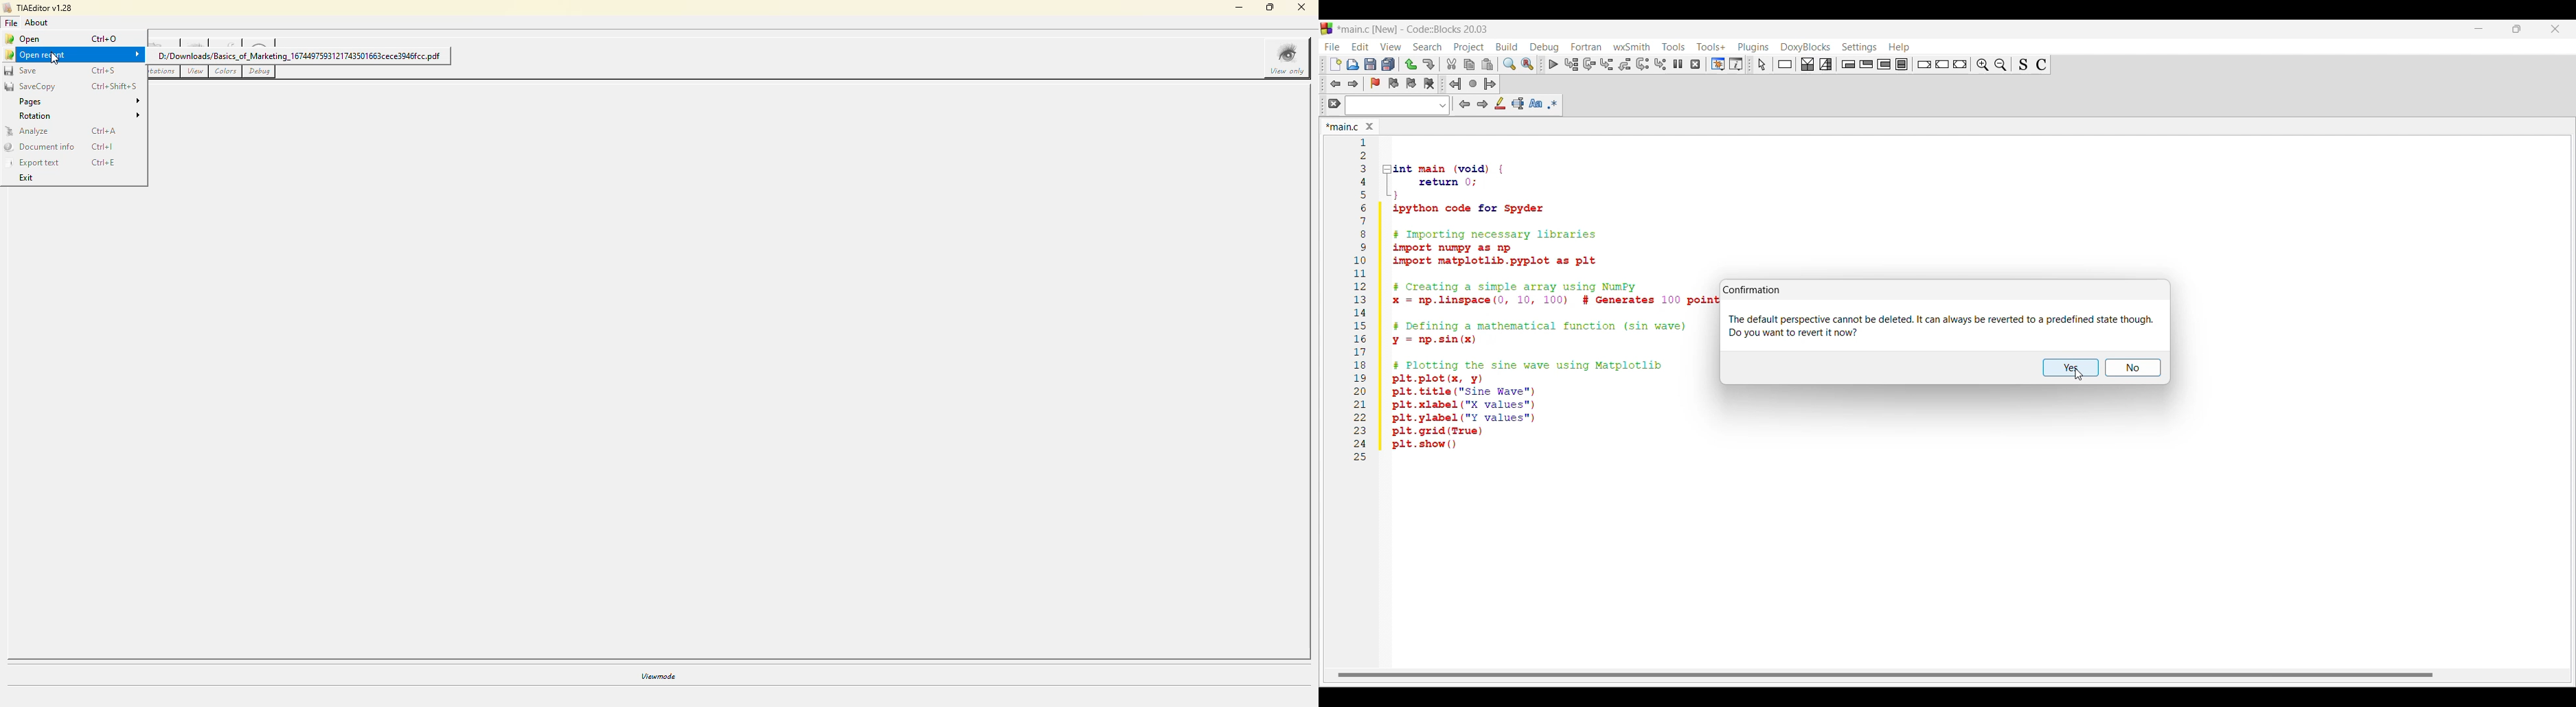  Describe the element at coordinates (1393, 84) in the screenshot. I see `Previous bookmark` at that location.